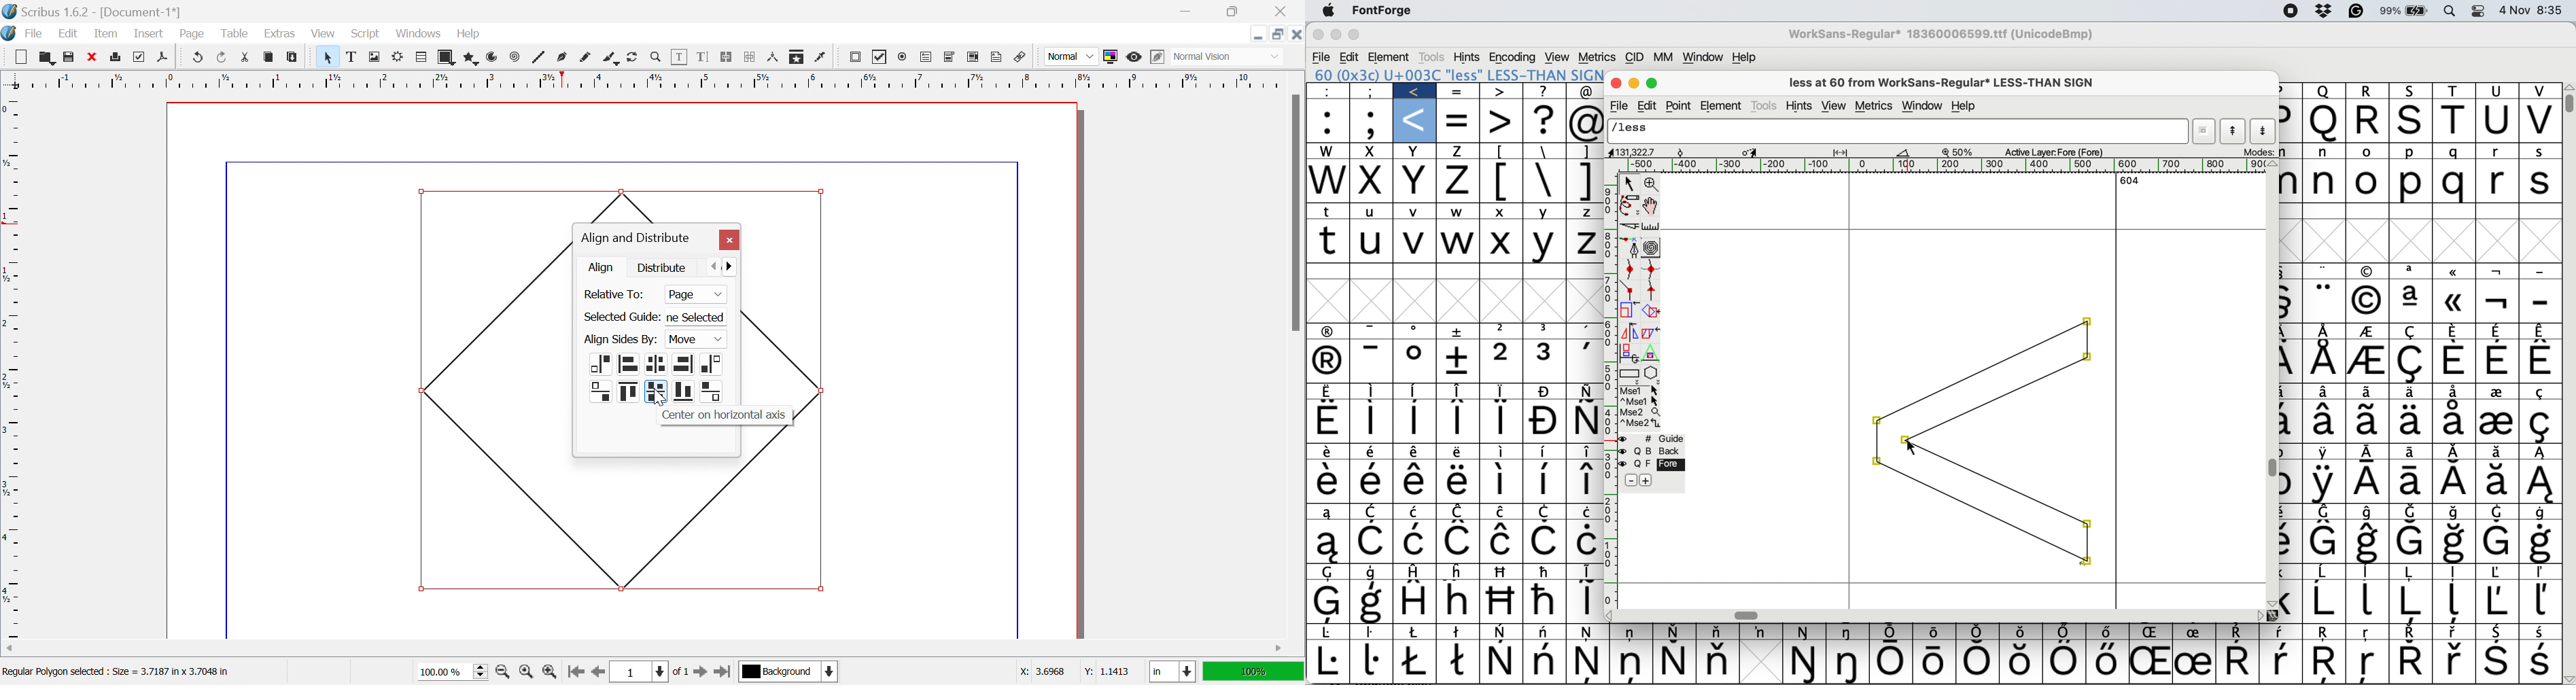 This screenshot has width=2576, height=700. I want to click on Copy item properties, so click(795, 58).